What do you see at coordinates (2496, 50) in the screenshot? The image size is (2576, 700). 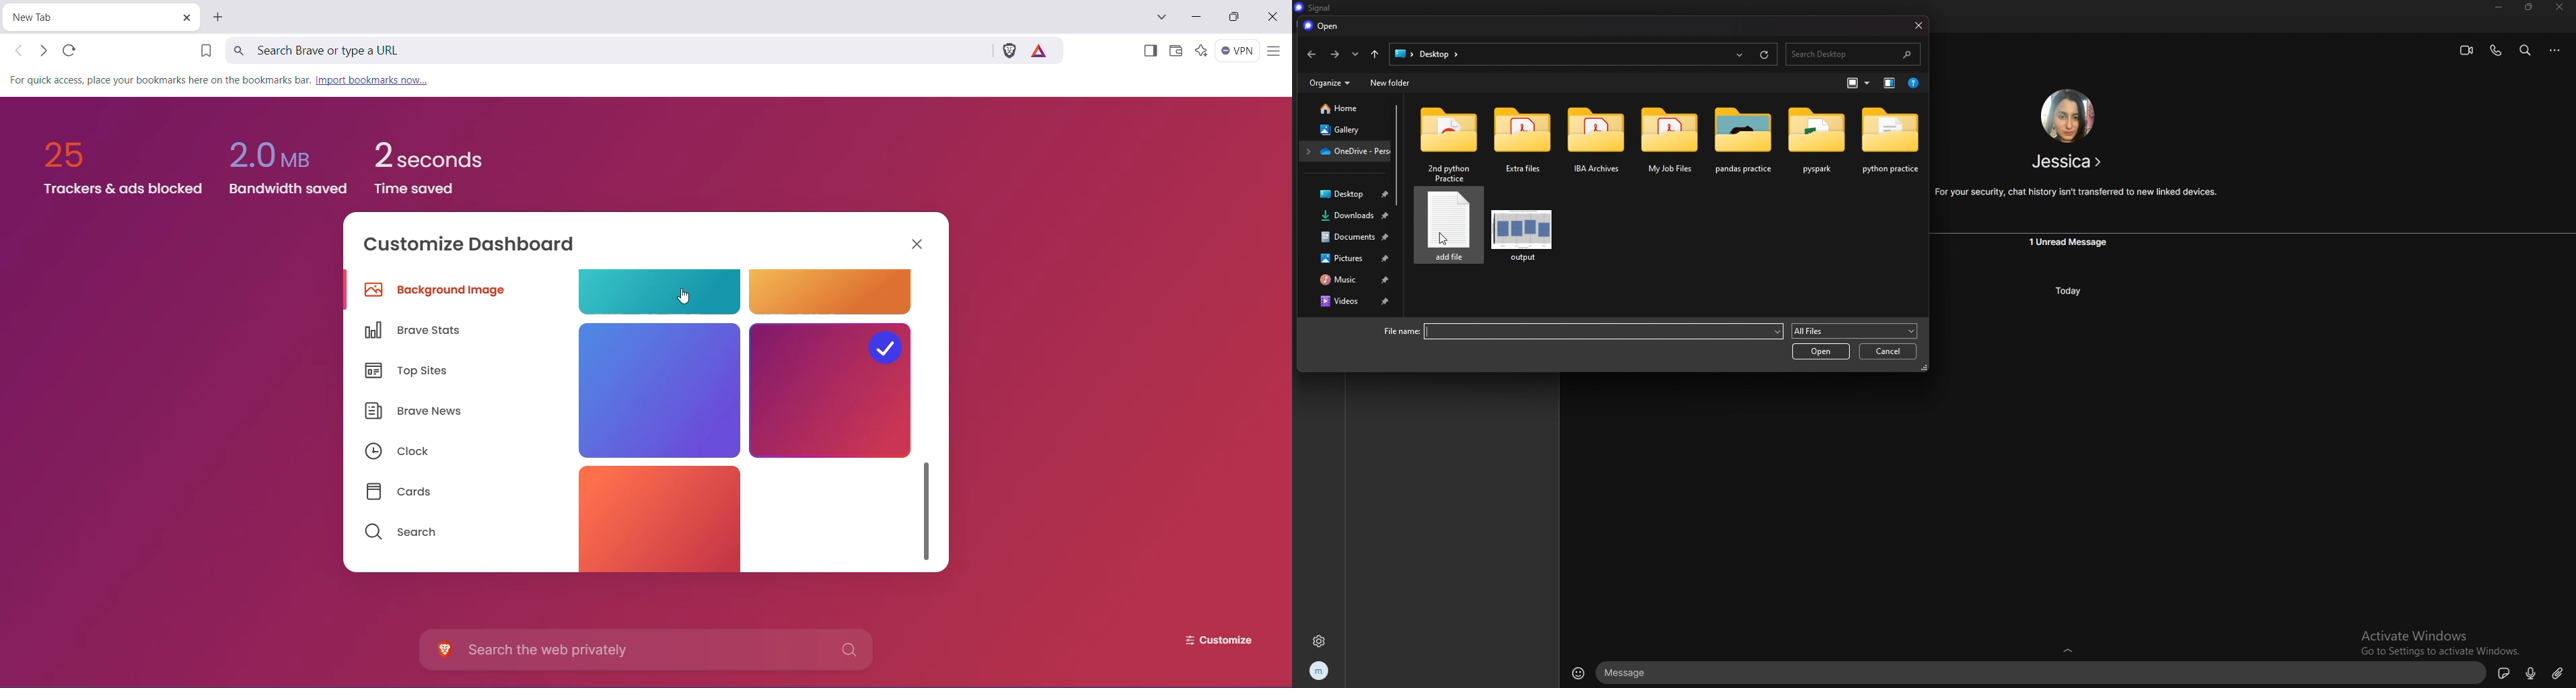 I see `voice call` at bounding box center [2496, 50].